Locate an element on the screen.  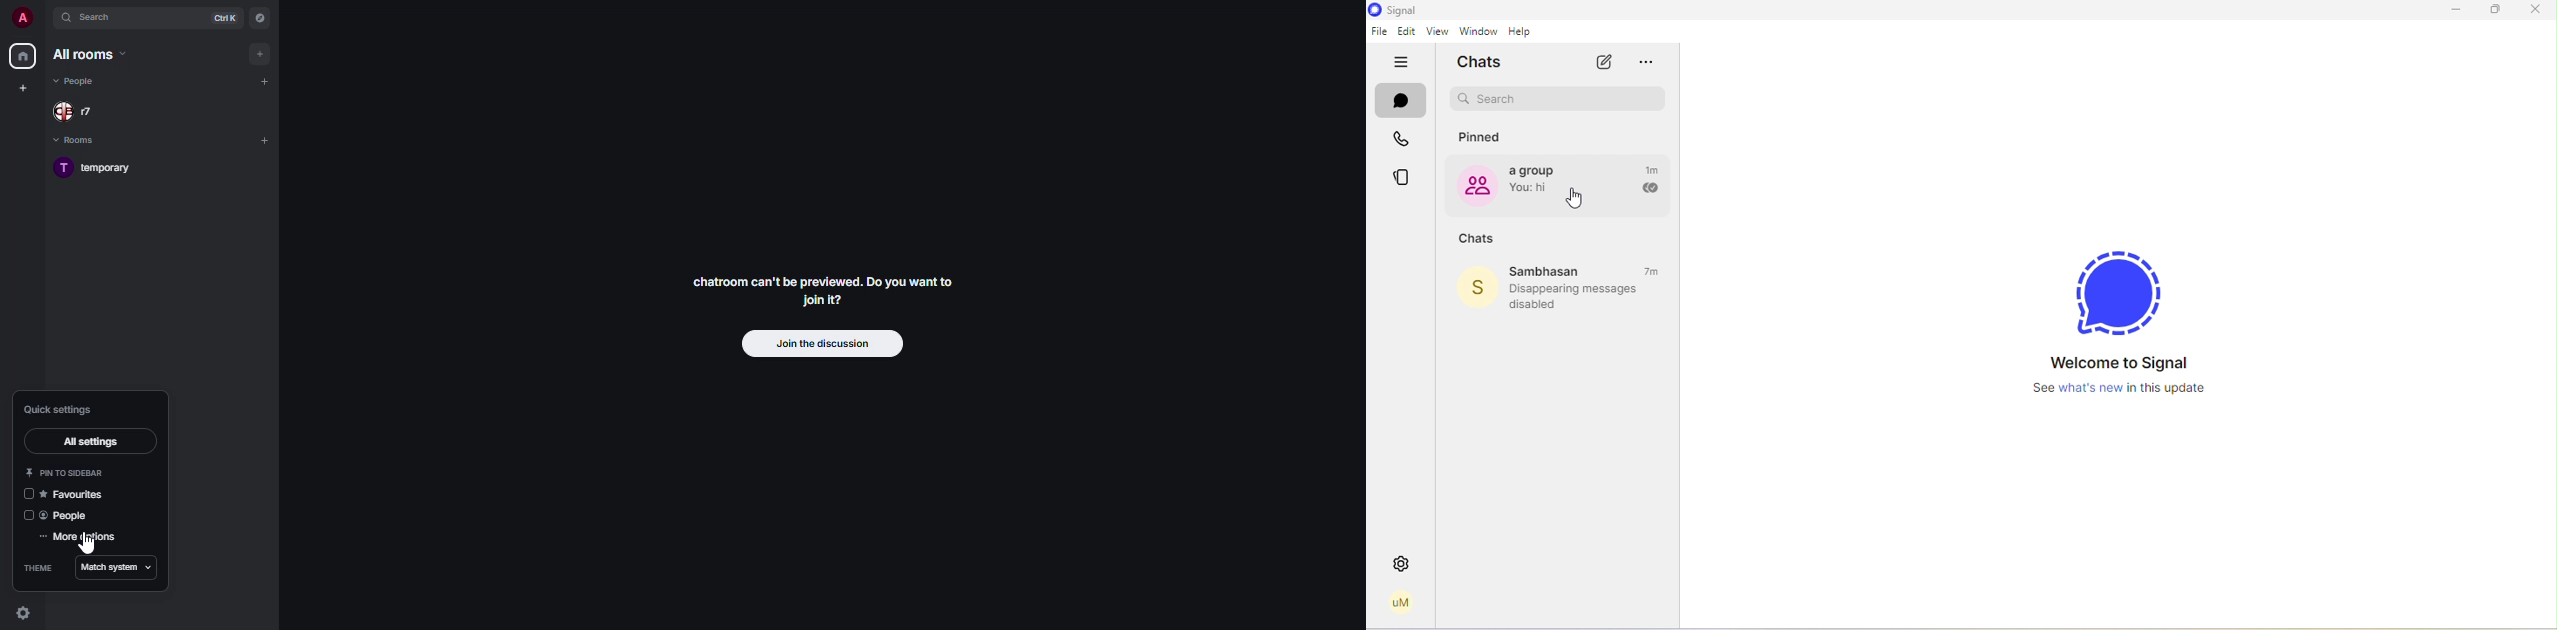
close is located at coordinates (2535, 9).